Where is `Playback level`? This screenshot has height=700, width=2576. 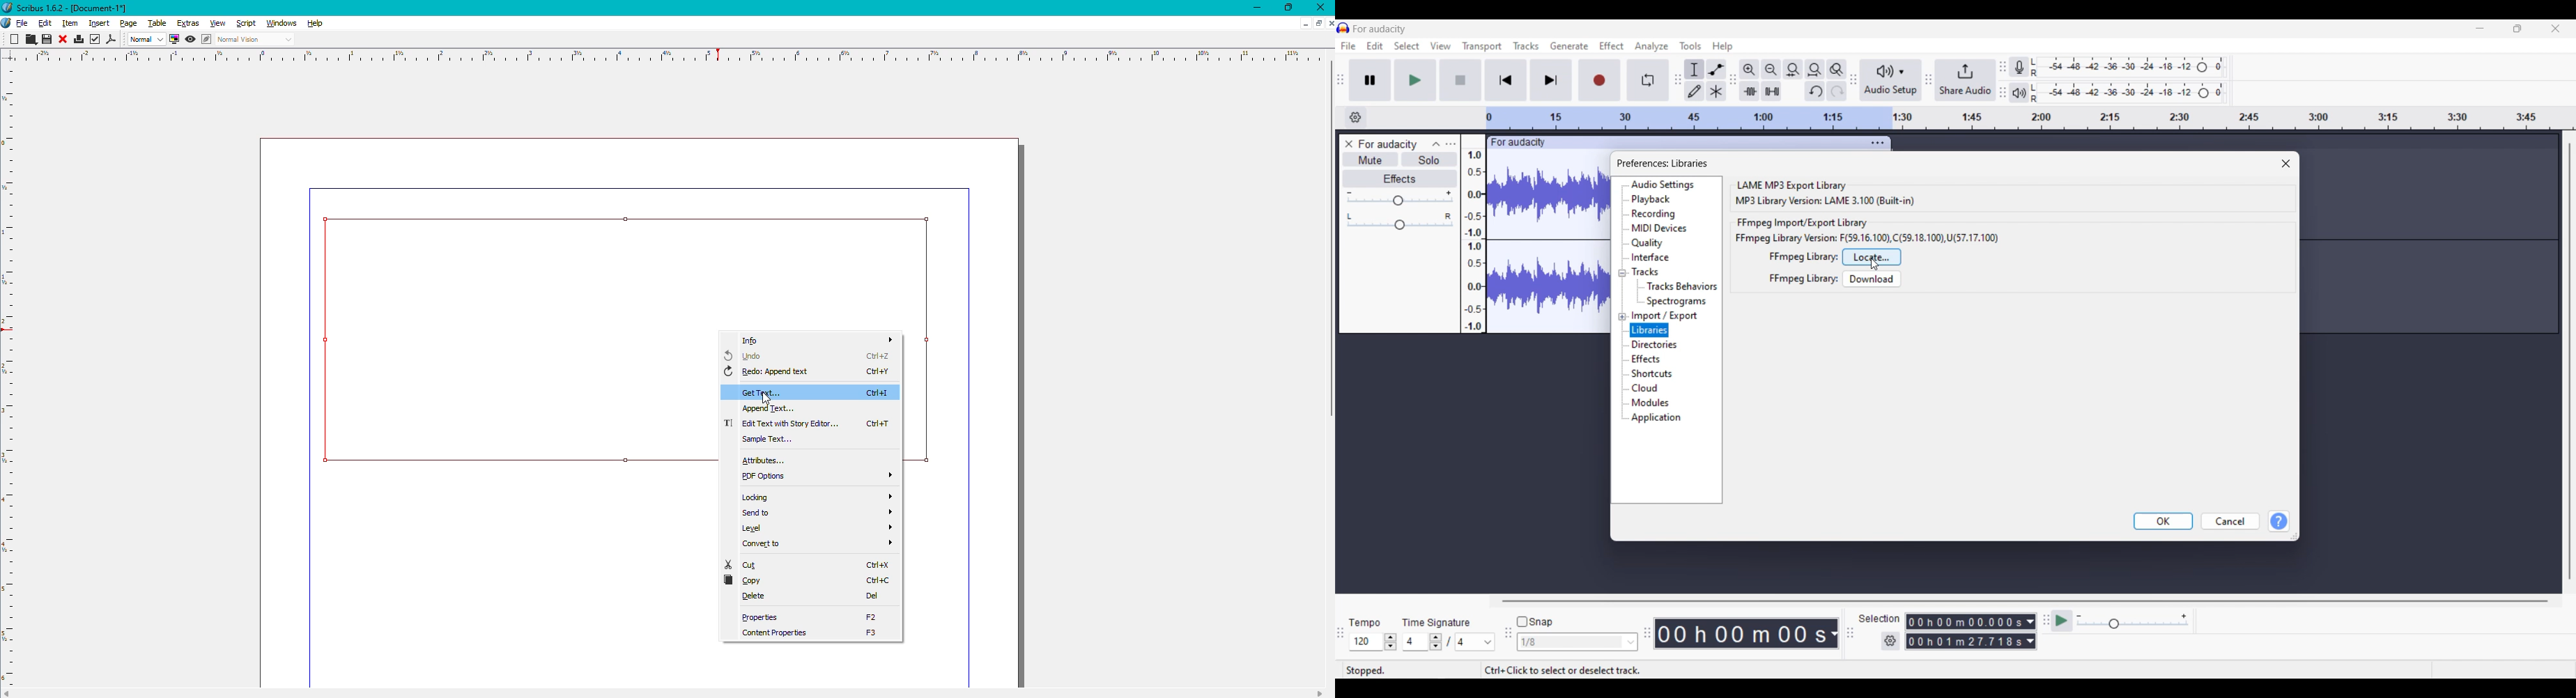 Playback level is located at coordinates (2128, 93).